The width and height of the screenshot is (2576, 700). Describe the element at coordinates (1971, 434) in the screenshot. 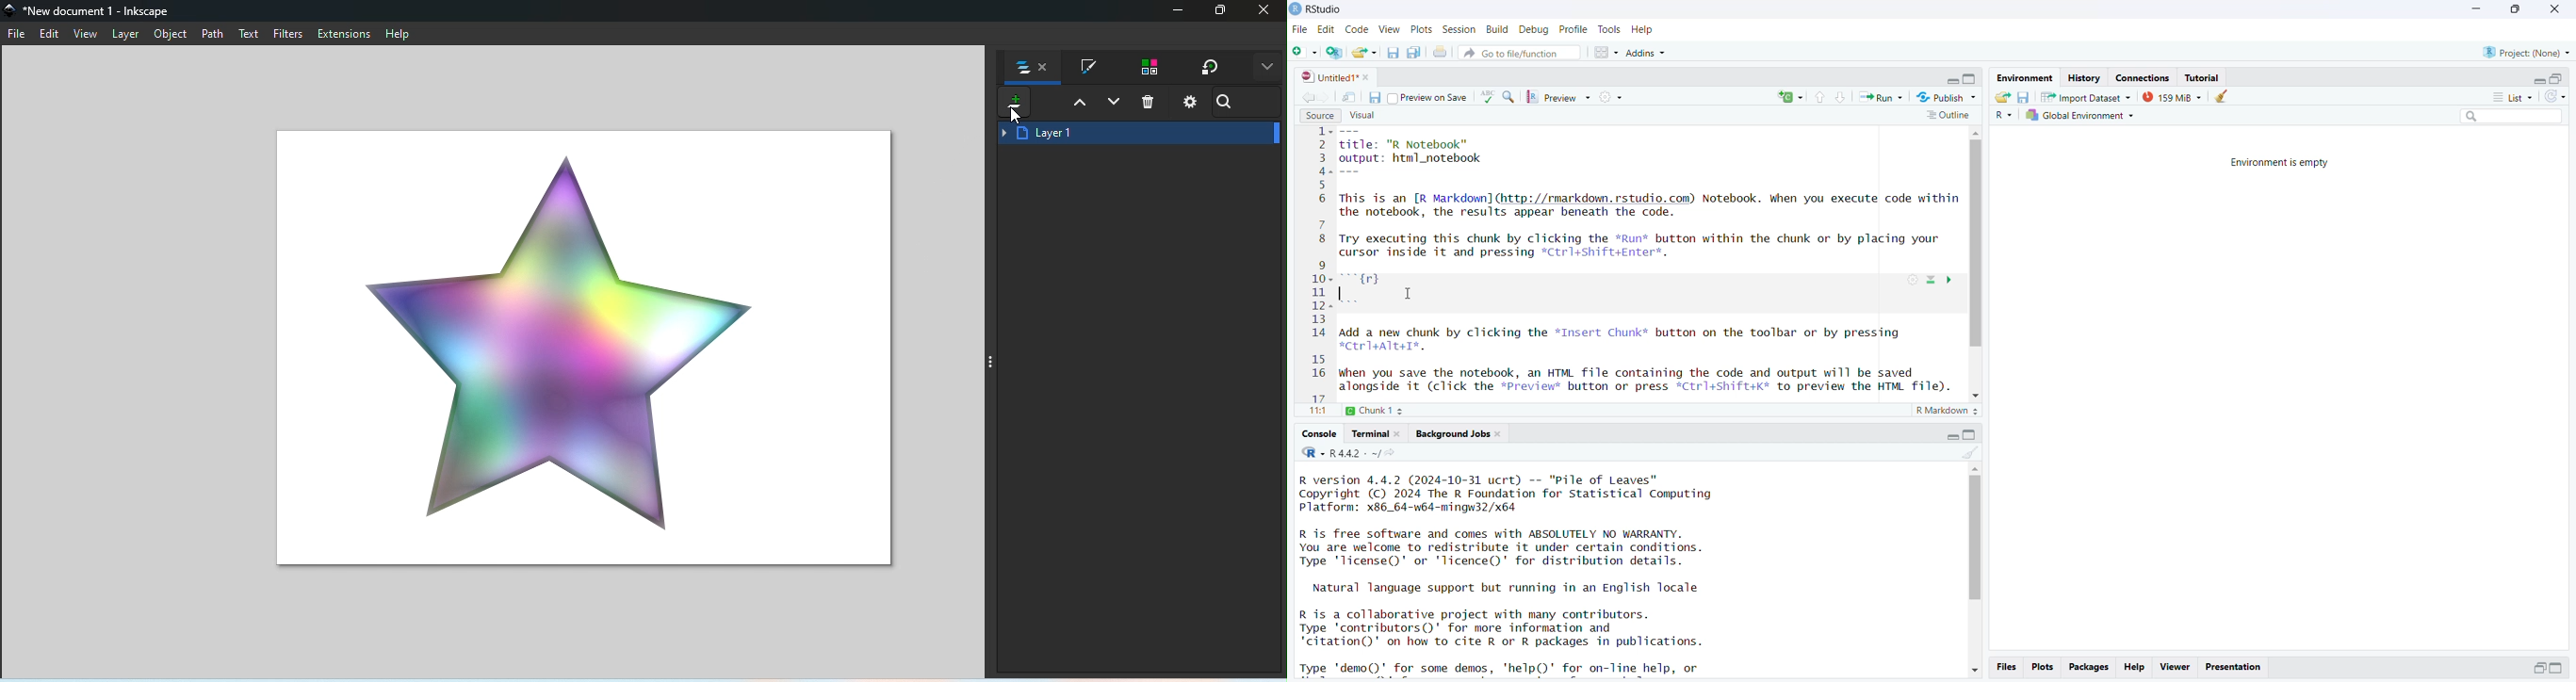

I see `collapse` at that location.